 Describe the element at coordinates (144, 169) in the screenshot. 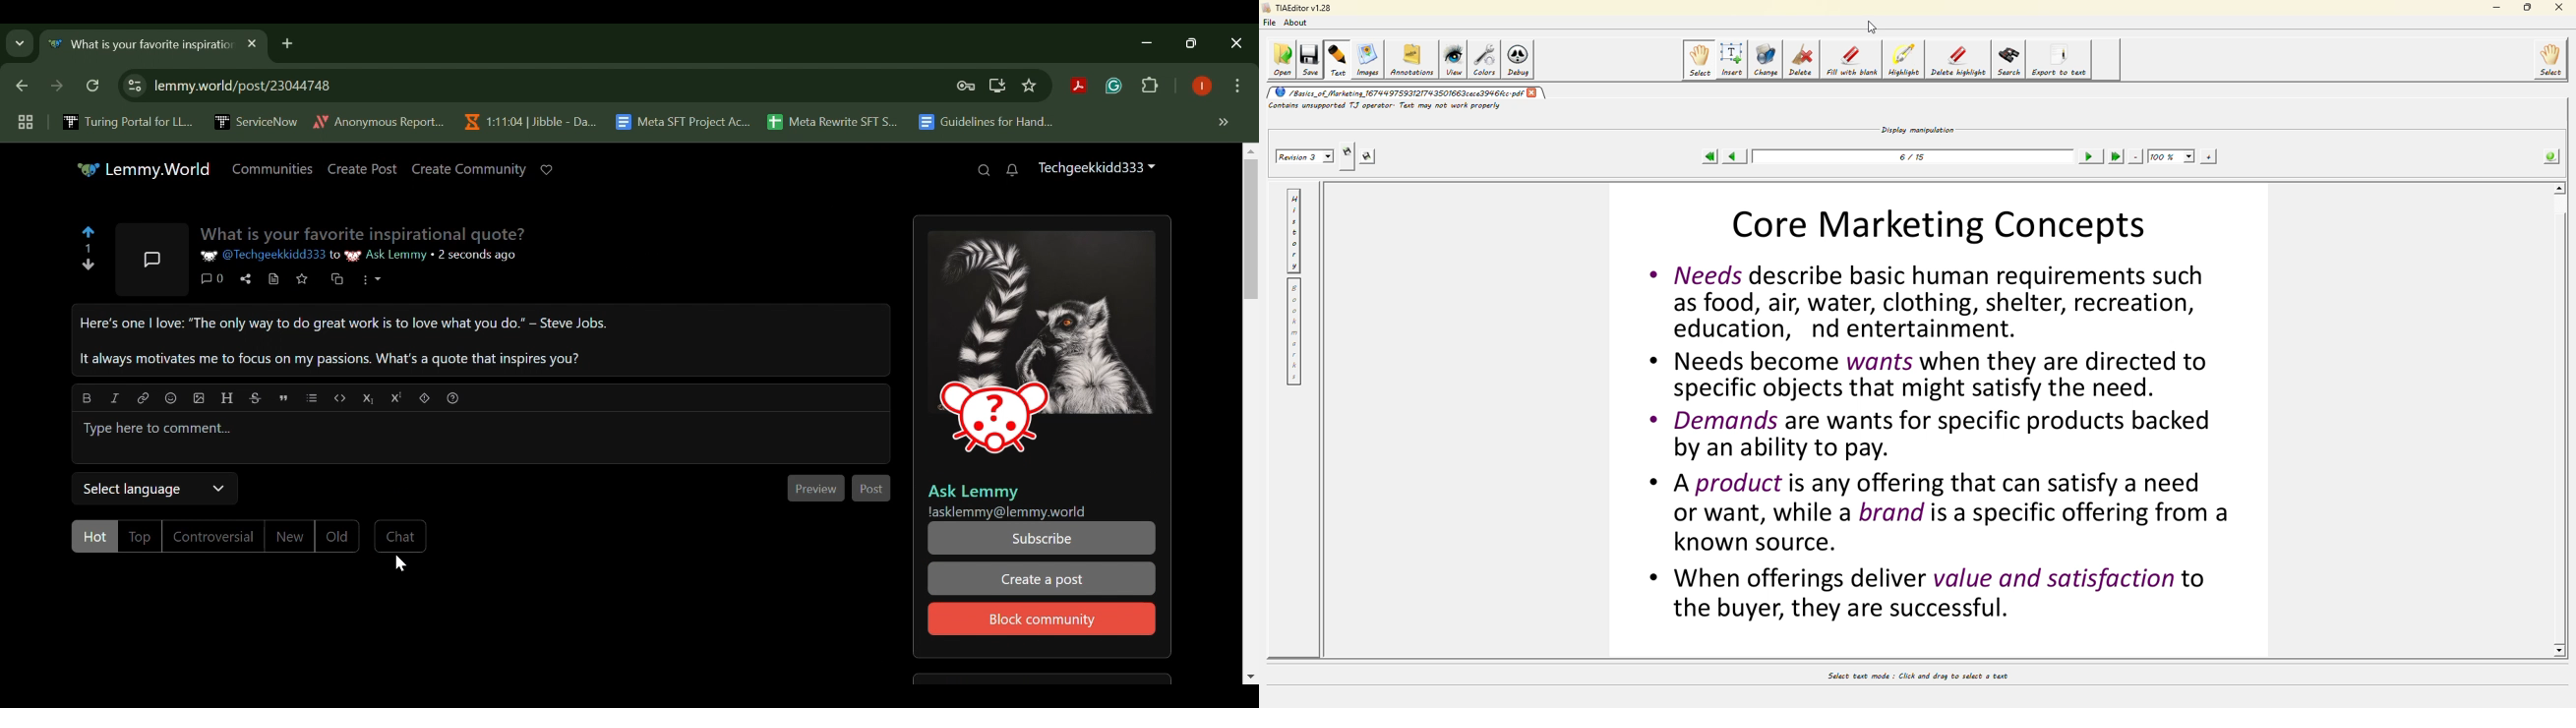

I see `Lemmy.World` at that location.